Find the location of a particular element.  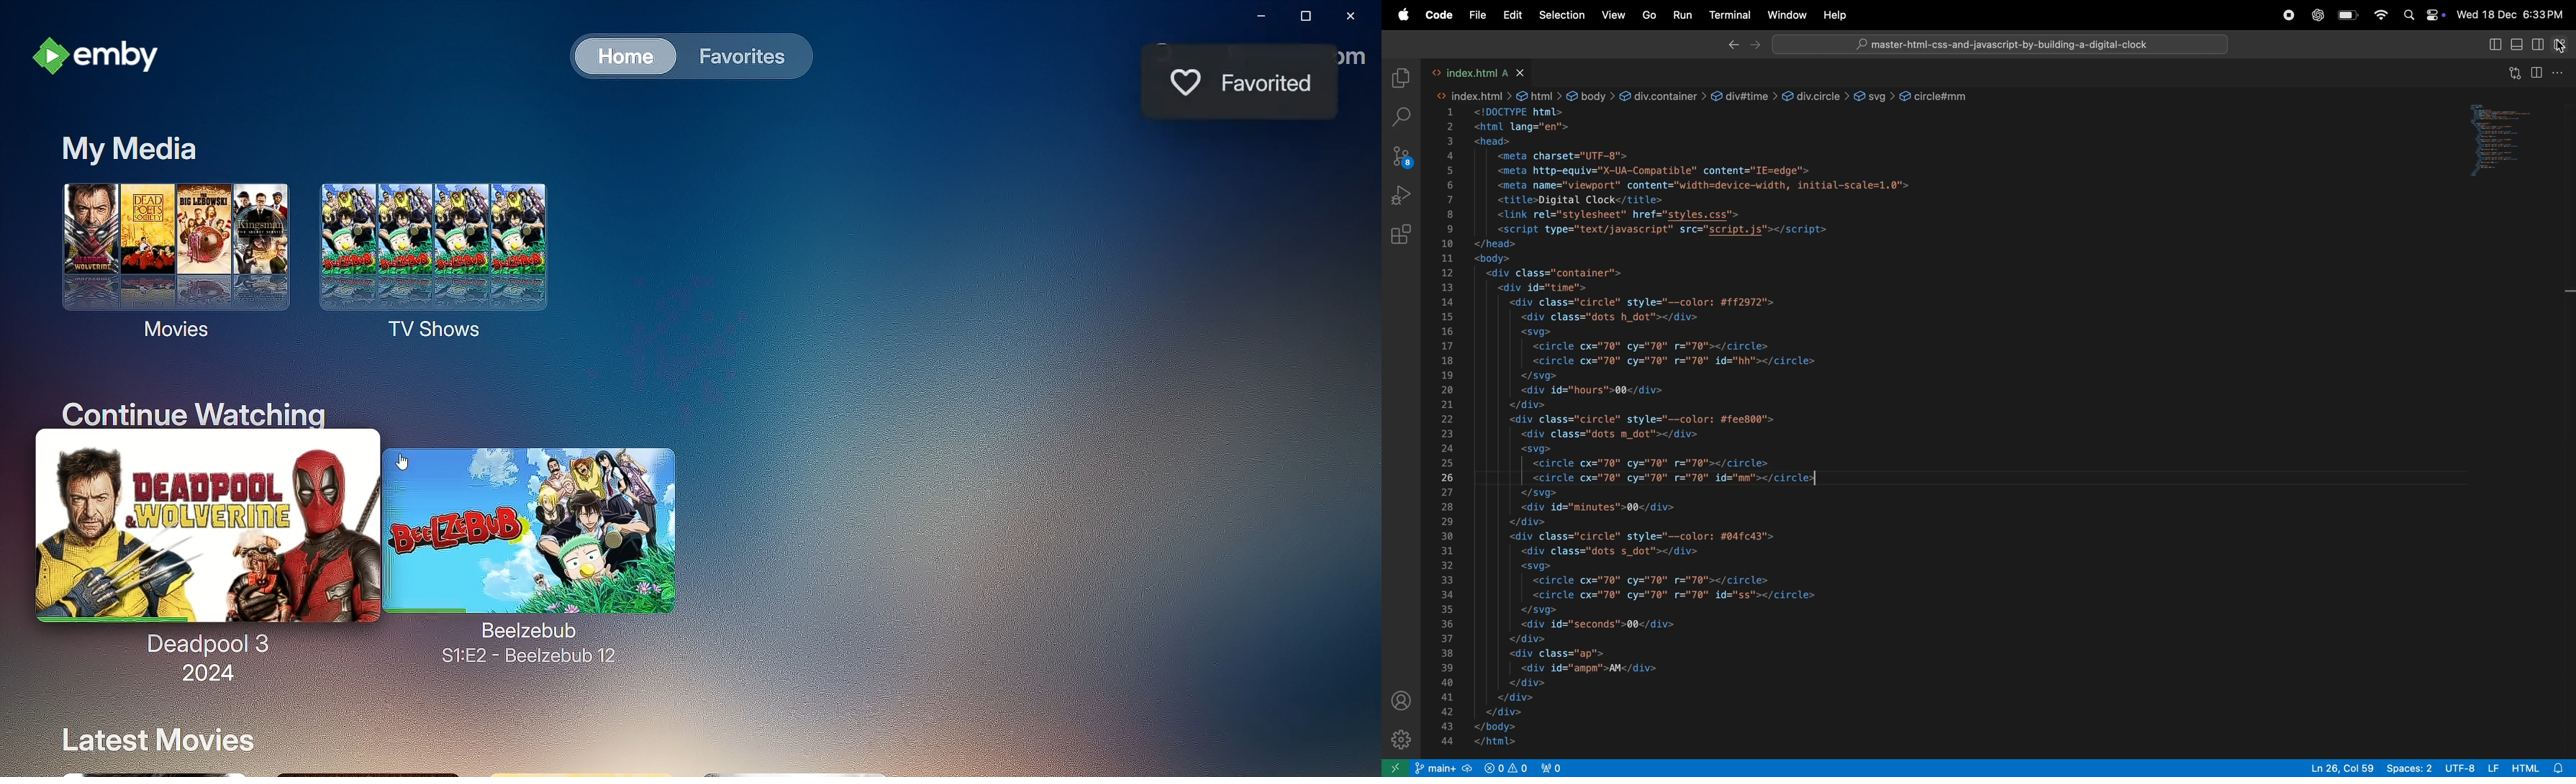

Continue Watching is located at coordinates (191, 409).